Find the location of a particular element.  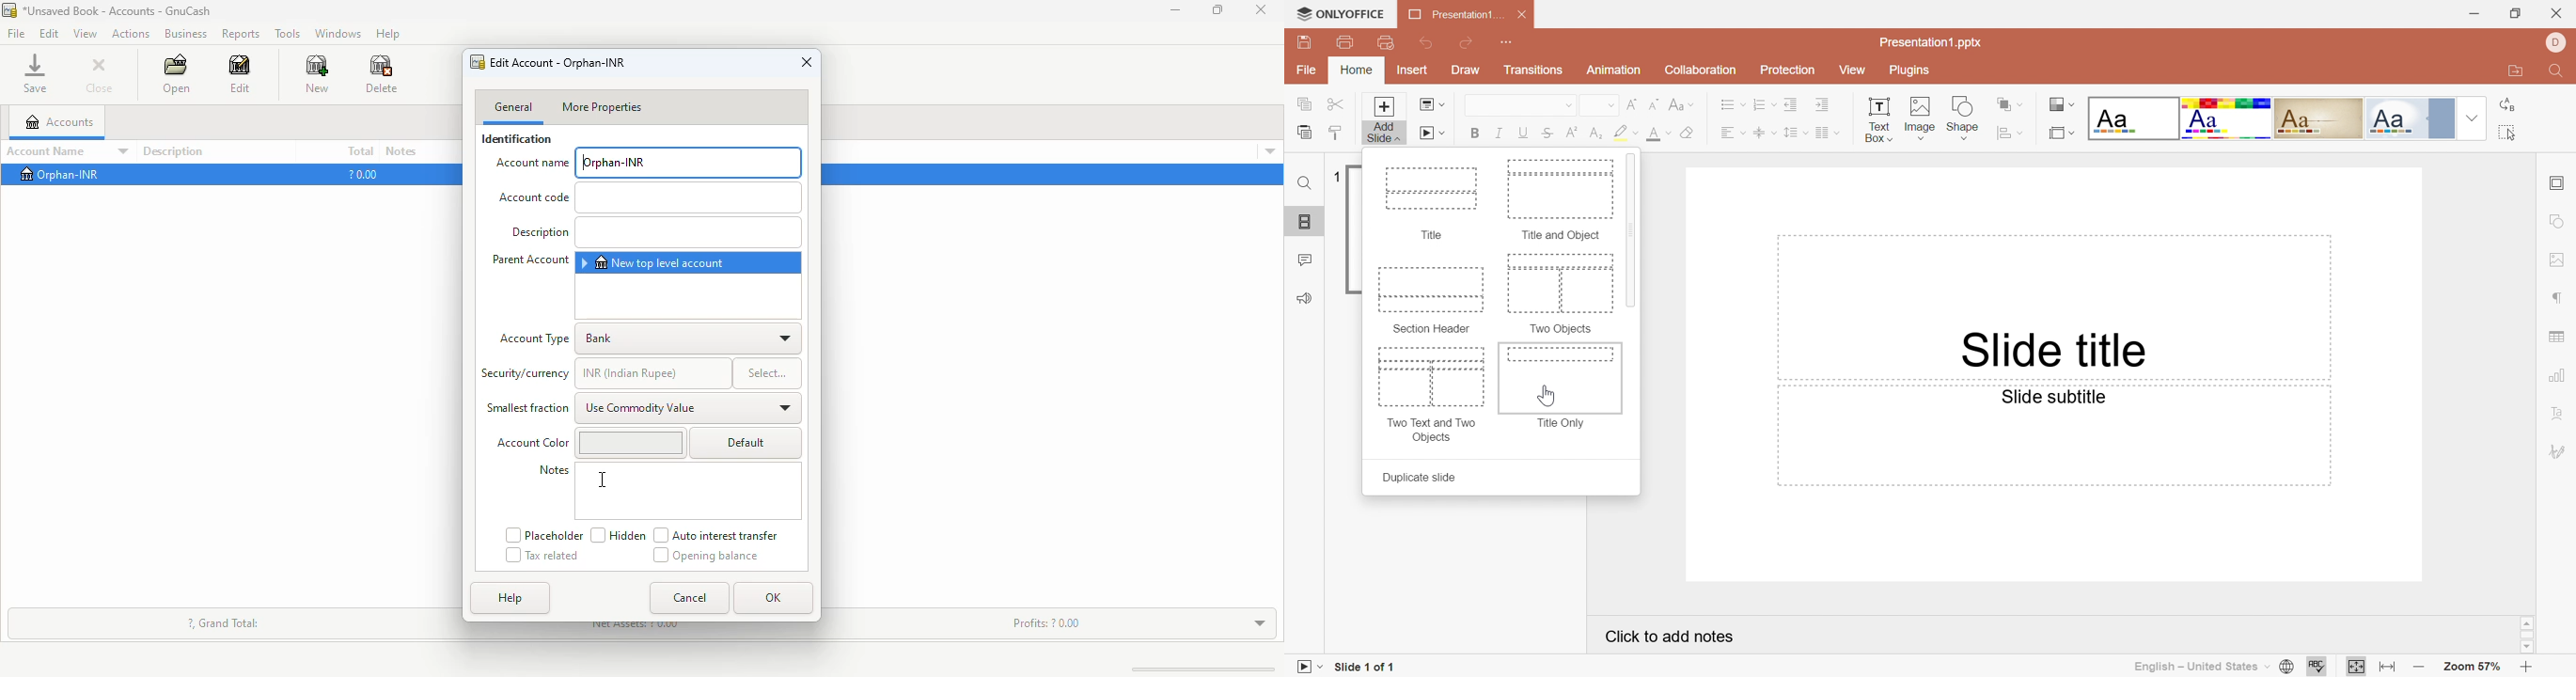

Insert Columns is located at coordinates (1828, 134).